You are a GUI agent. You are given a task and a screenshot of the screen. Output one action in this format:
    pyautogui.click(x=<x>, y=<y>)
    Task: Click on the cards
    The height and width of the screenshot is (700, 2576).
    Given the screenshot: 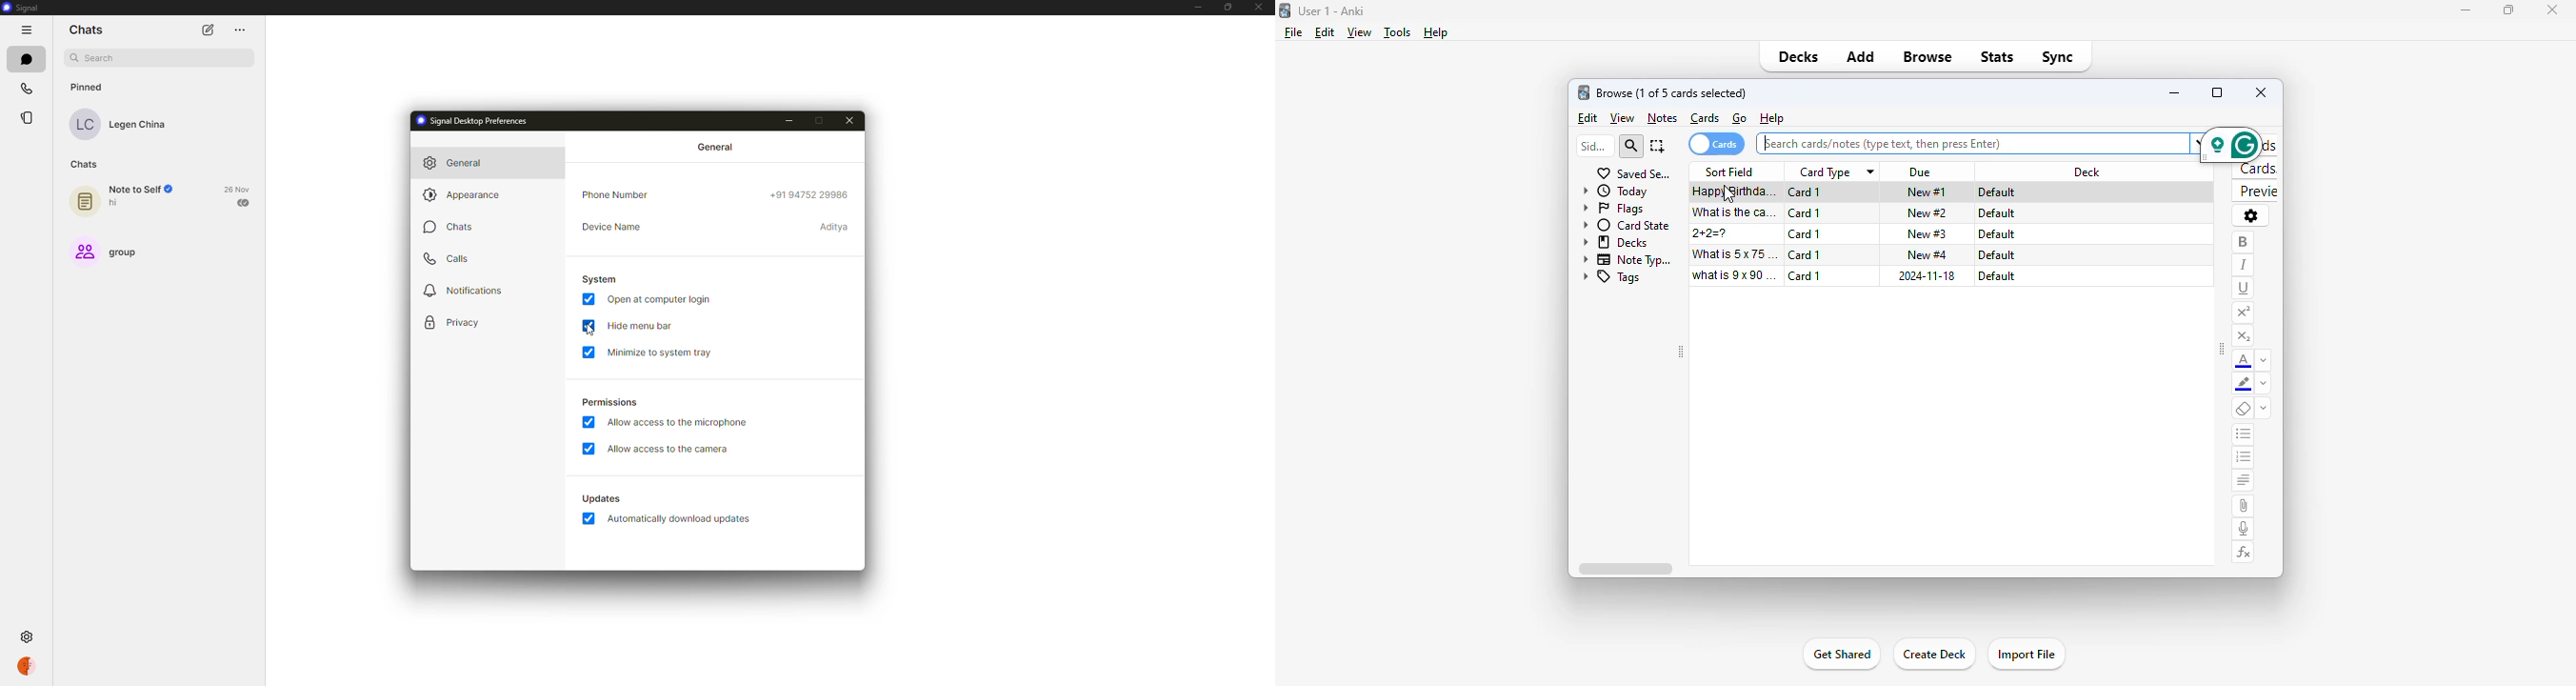 What is the action you would take?
    pyautogui.click(x=1705, y=118)
    